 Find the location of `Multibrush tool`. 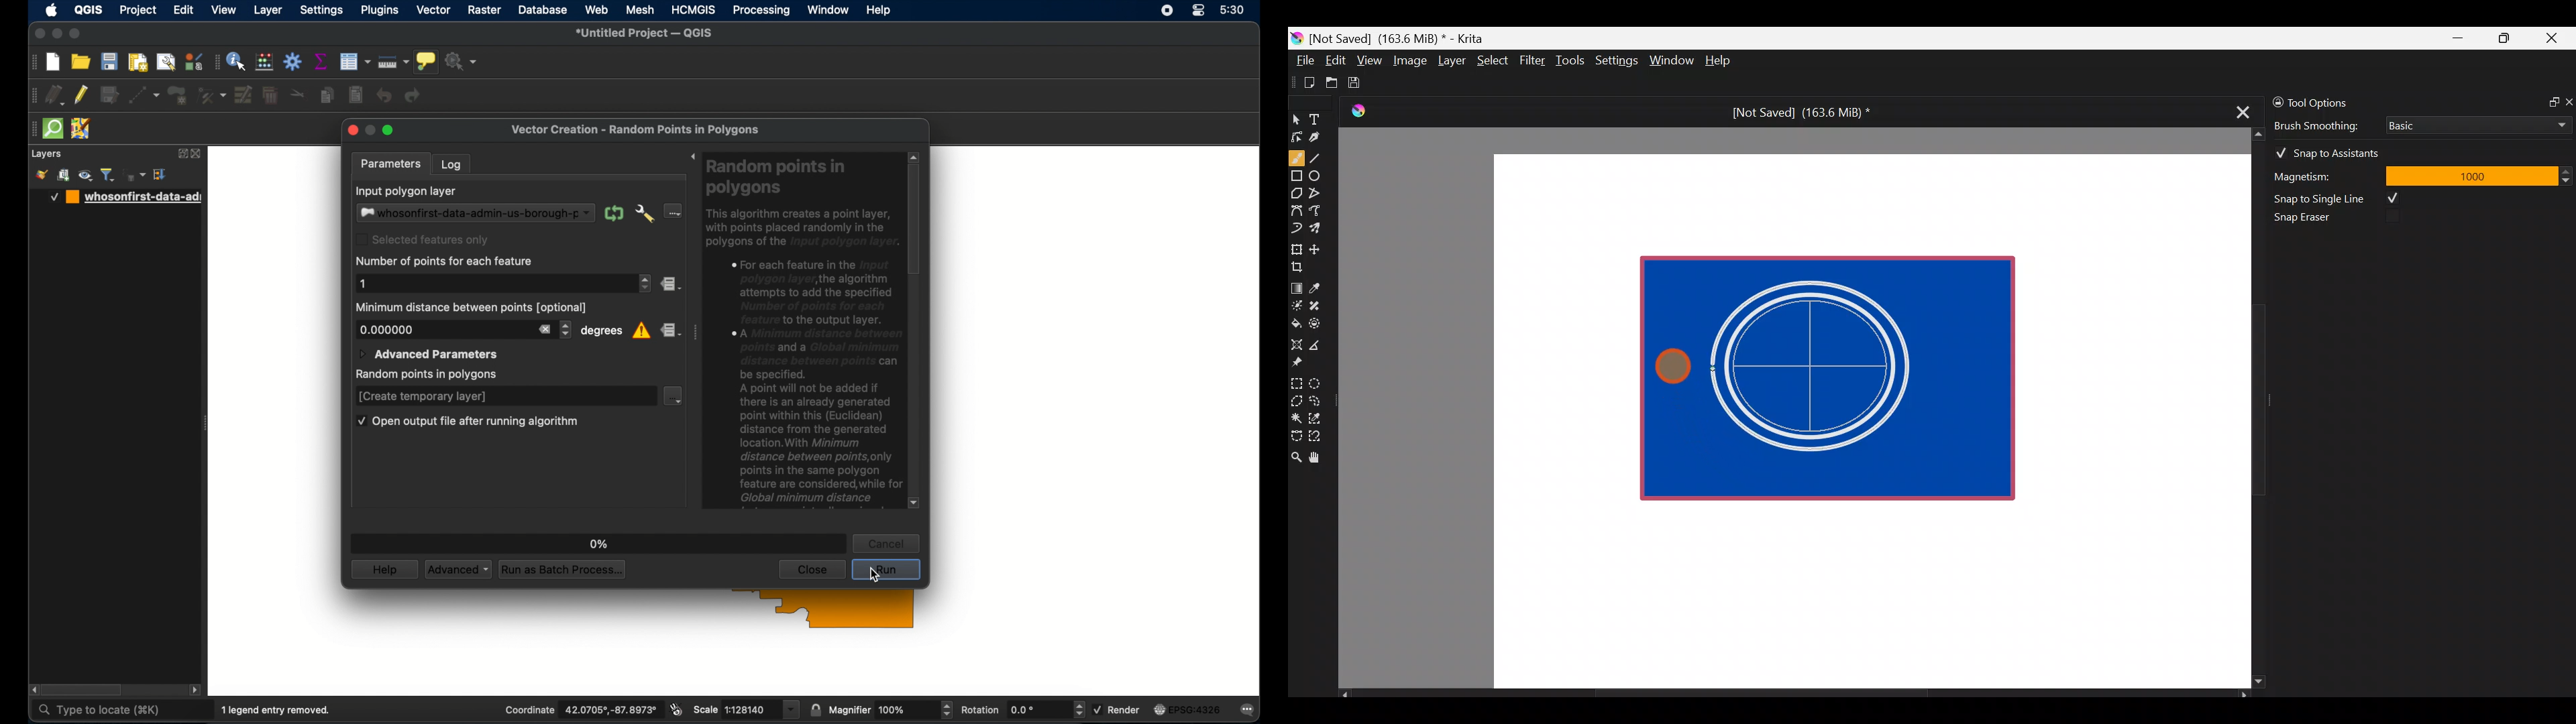

Multibrush tool is located at coordinates (1320, 227).